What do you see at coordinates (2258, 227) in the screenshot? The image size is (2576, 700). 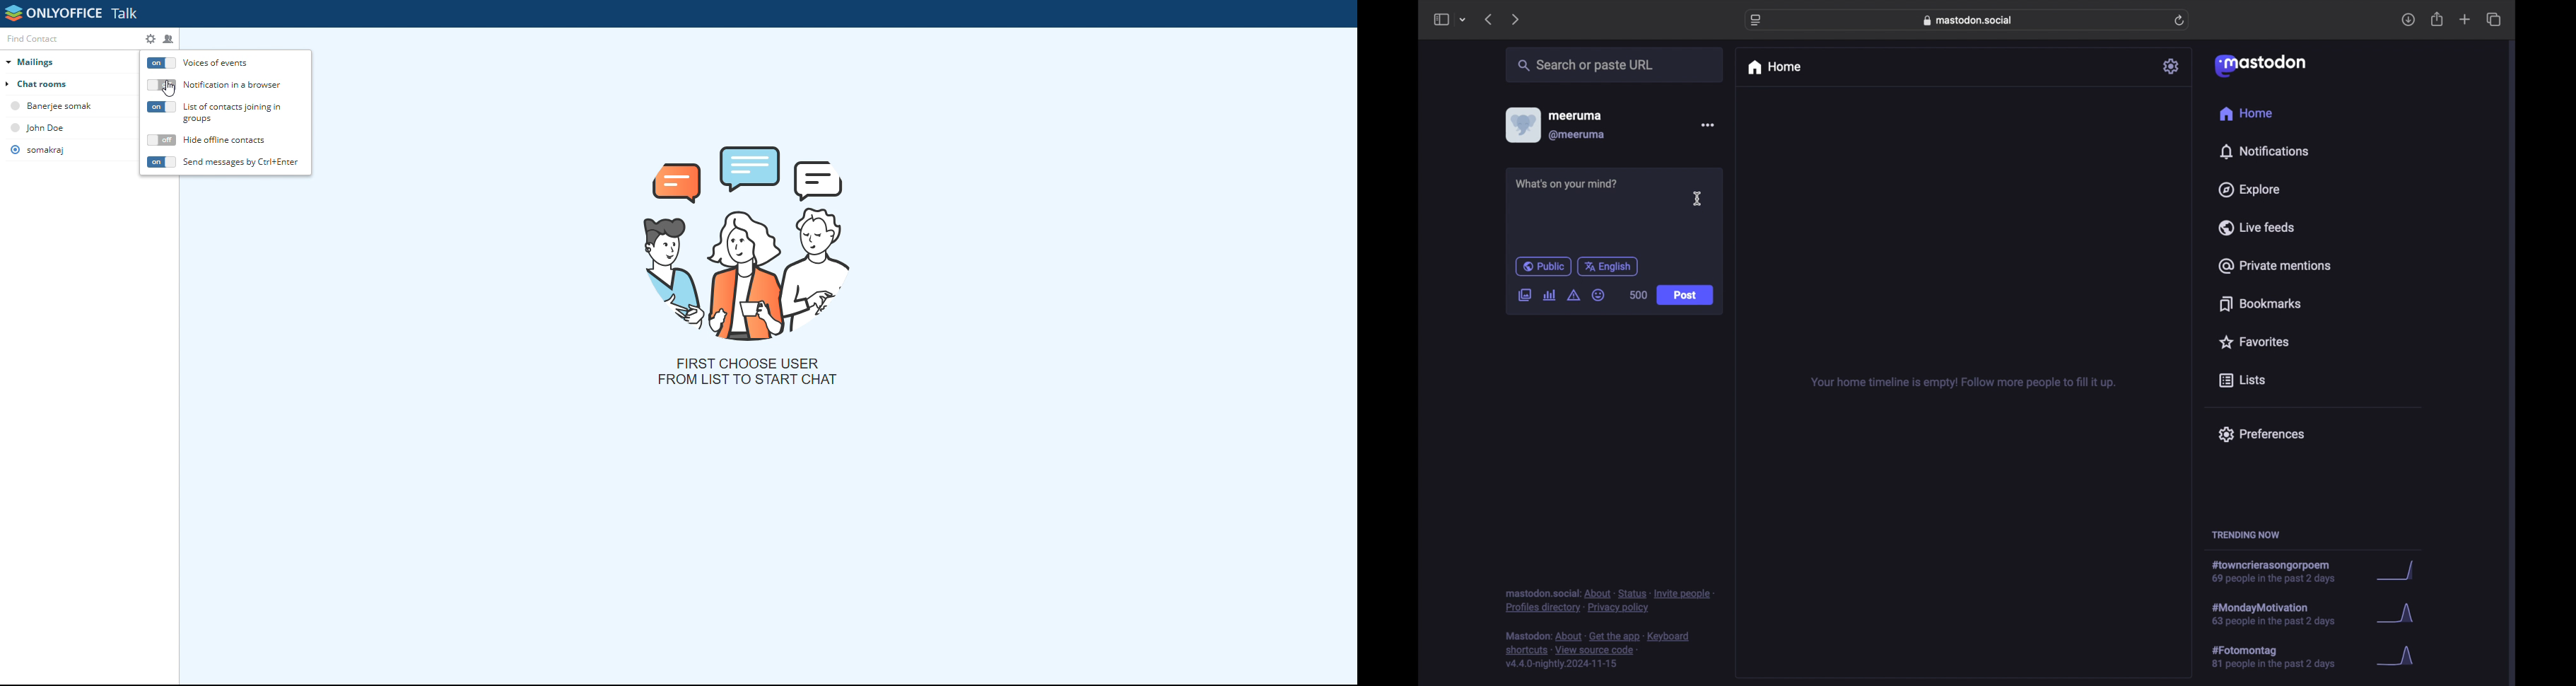 I see `live feeds` at bounding box center [2258, 227].